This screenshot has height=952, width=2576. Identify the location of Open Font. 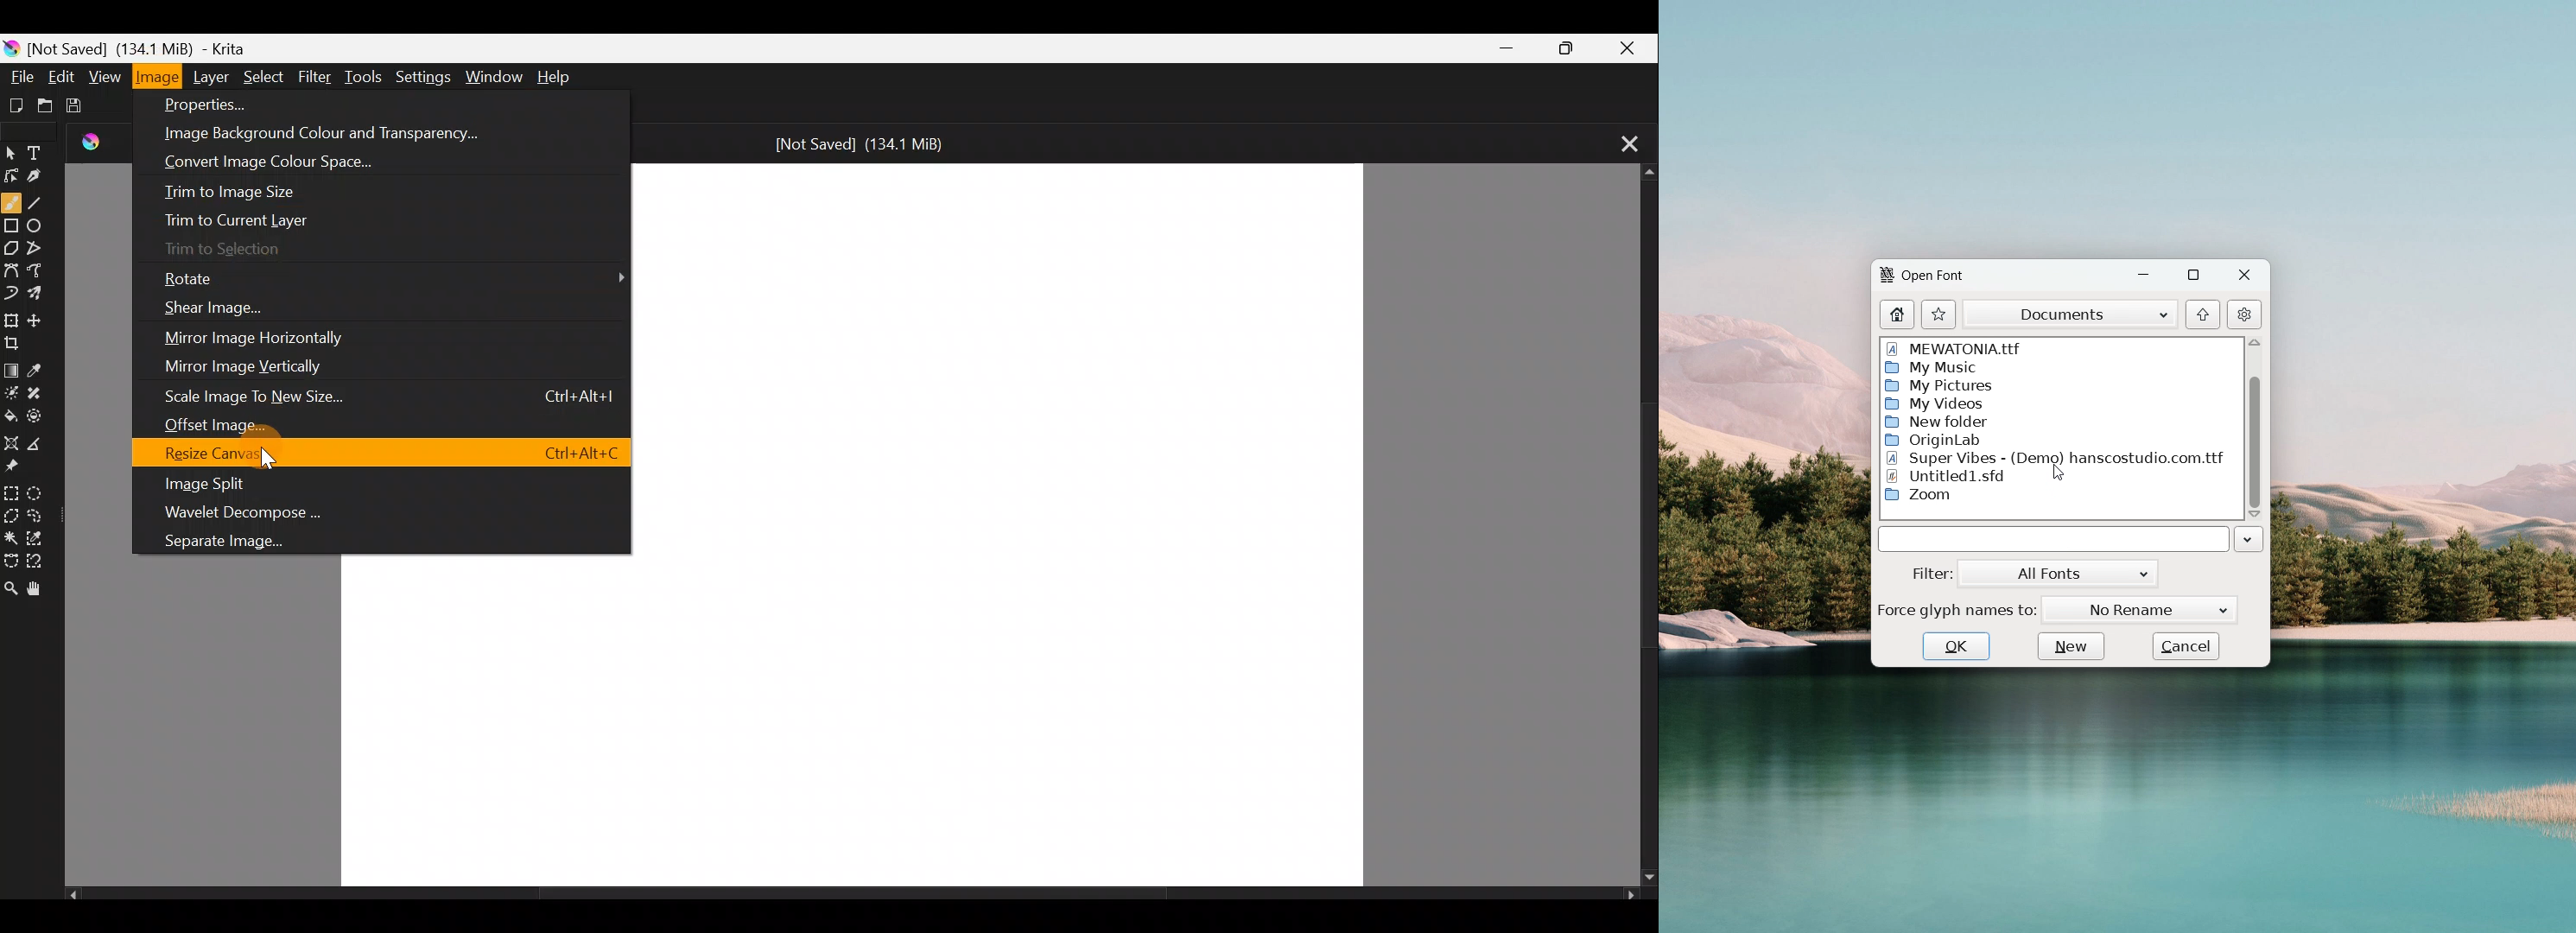
(1932, 276).